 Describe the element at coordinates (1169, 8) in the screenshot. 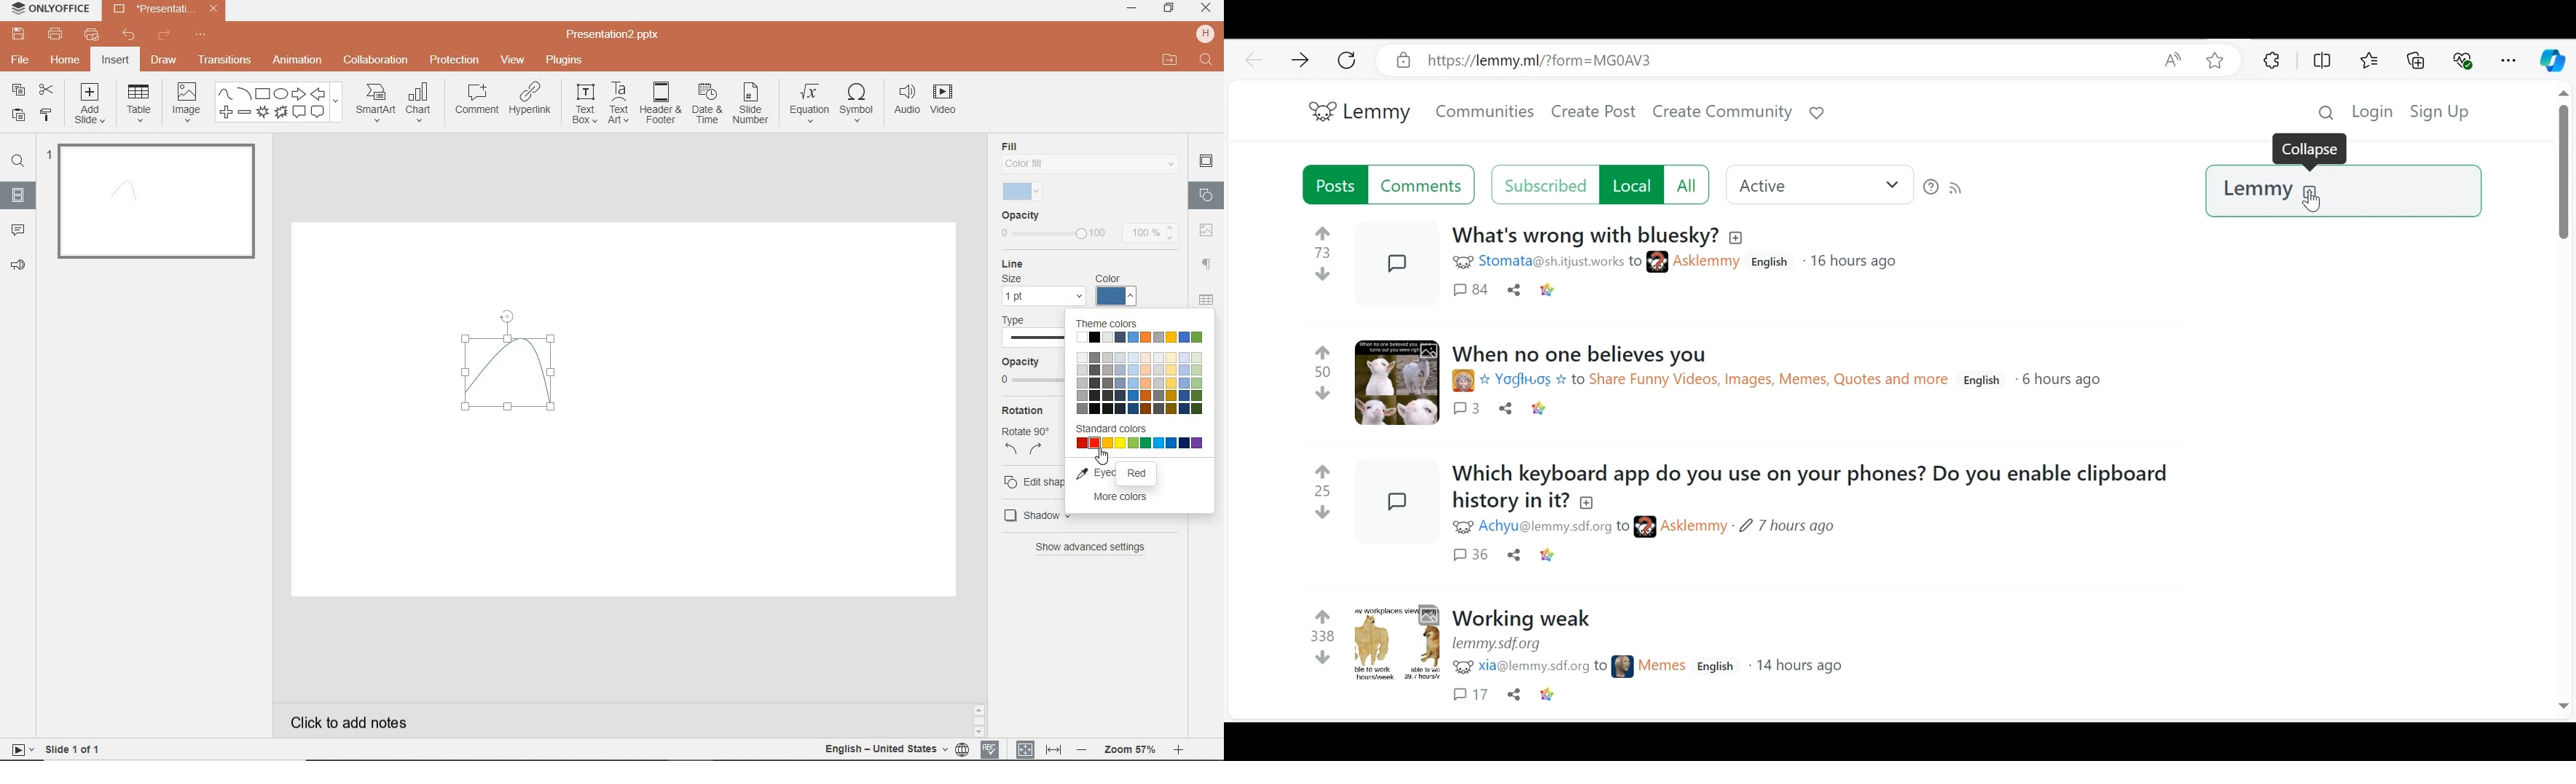

I see `RESTORE` at that location.